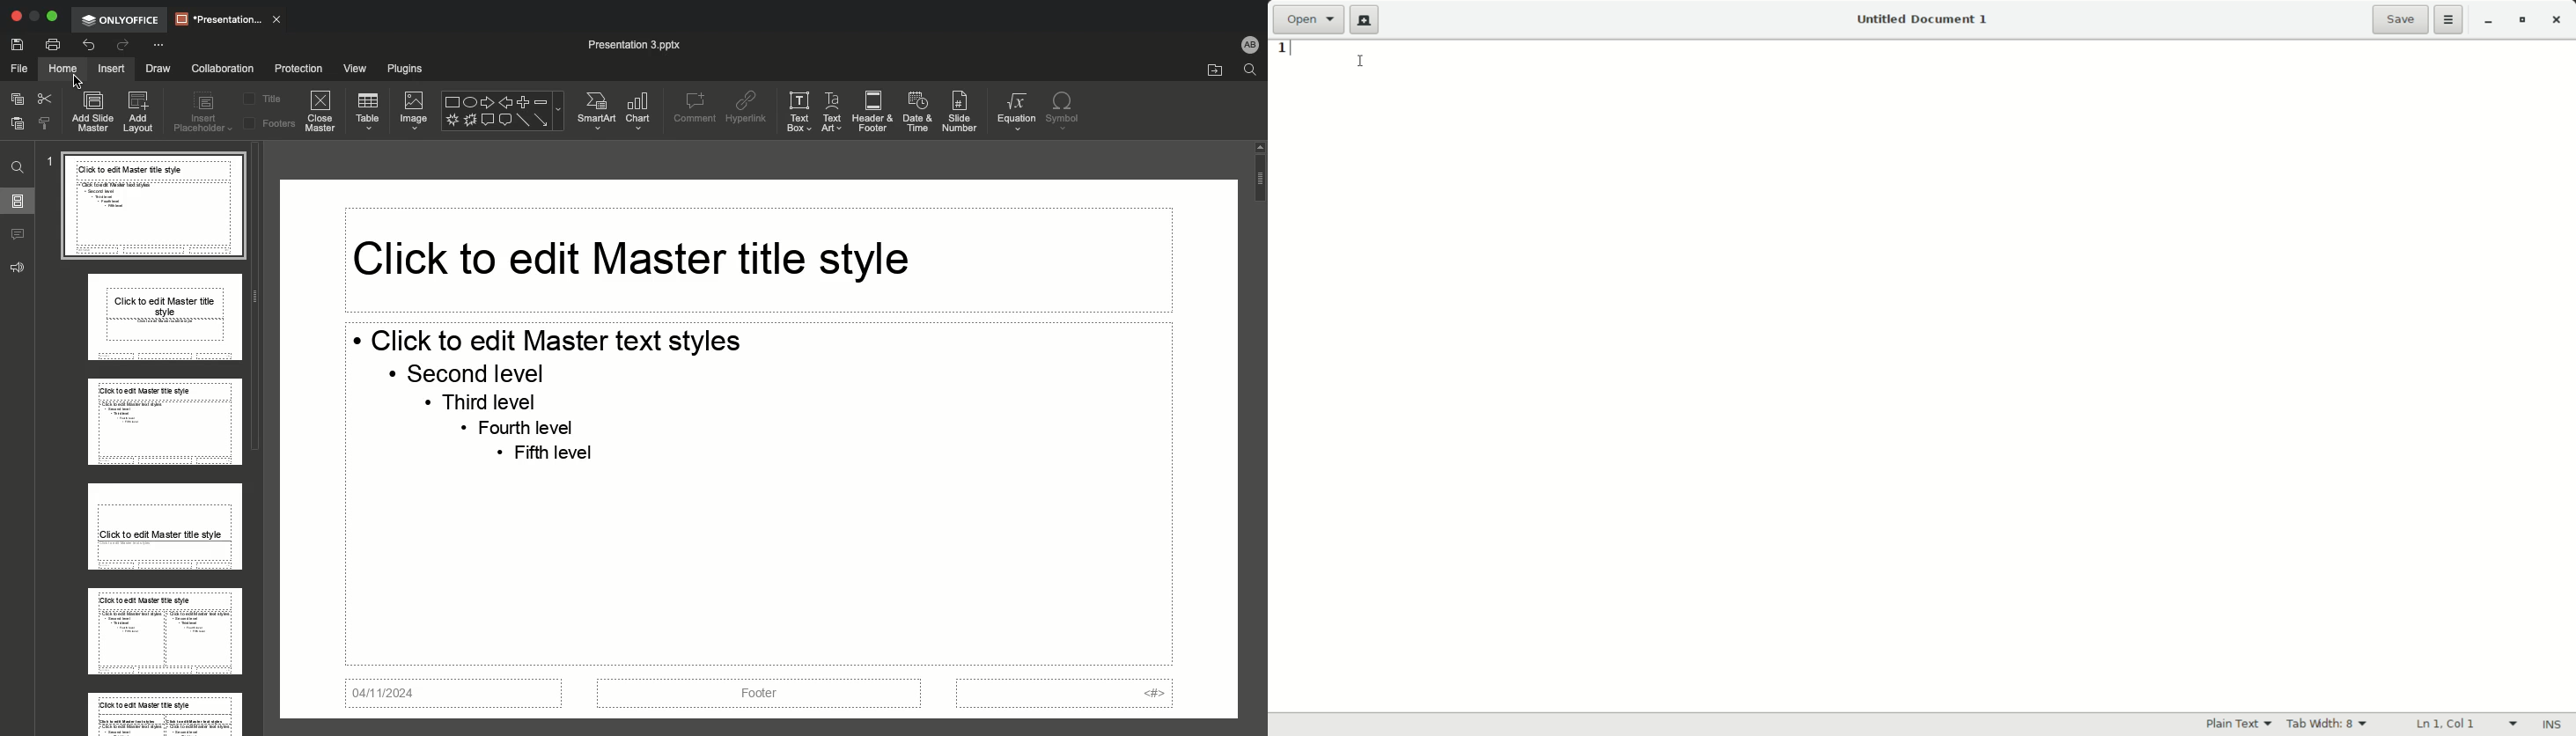  What do you see at coordinates (158, 46) in the screenshot?
I see `Customize quick access toolbar` at bounding box center [158, 46].